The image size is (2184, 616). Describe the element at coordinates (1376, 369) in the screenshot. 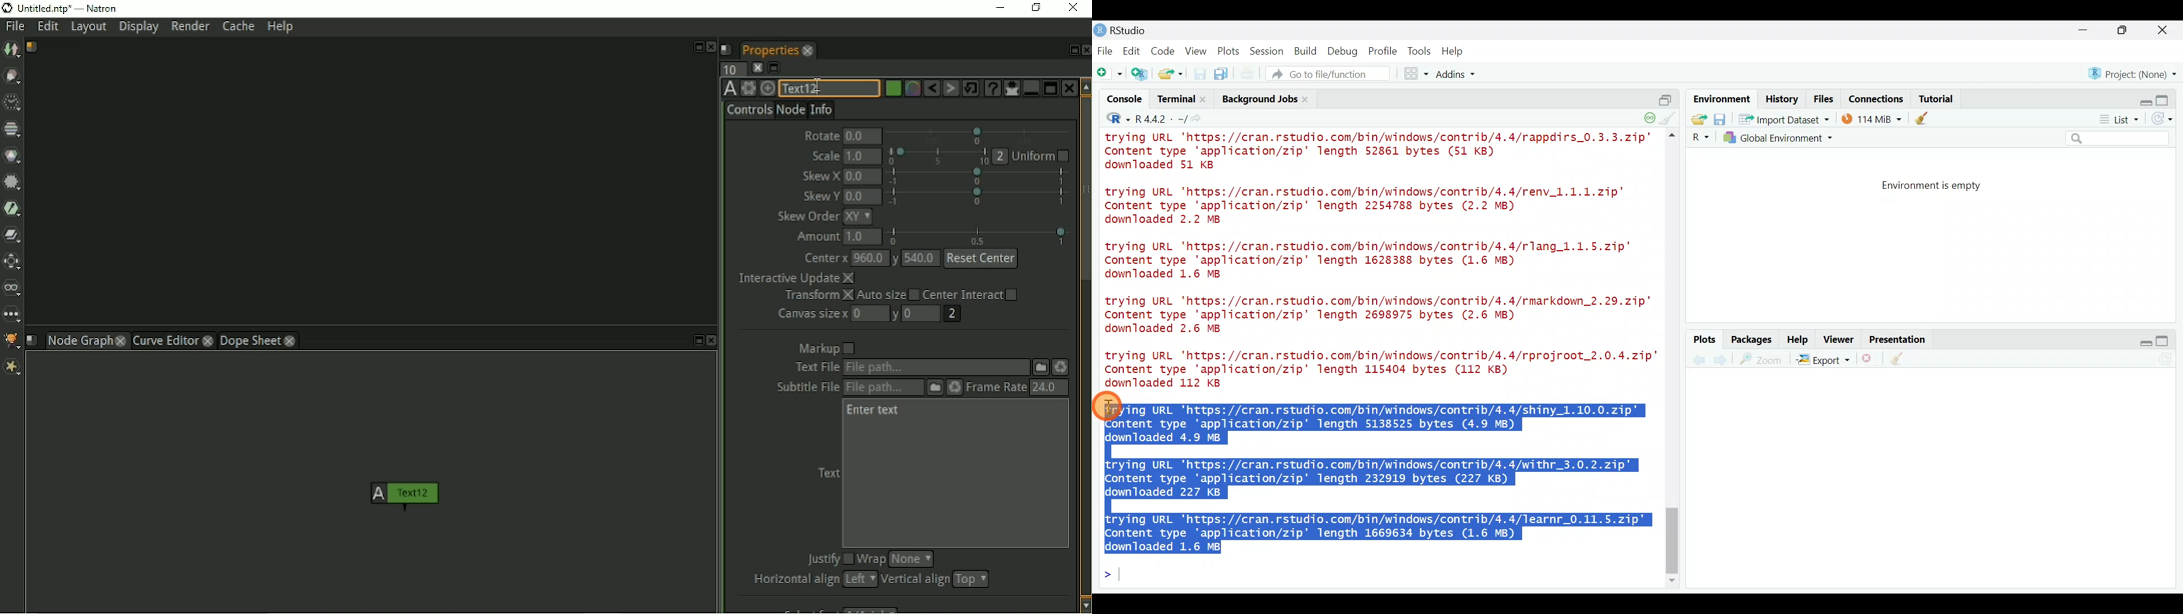

I see `trying URL 'https://cran.rstudio.com/bin/windows/contrib/4.4/rprojroot_2.0.4.zip"
Content type 'application/zip' length 115404 bytes (112 KB)
downloaded 112 KB` at that location.